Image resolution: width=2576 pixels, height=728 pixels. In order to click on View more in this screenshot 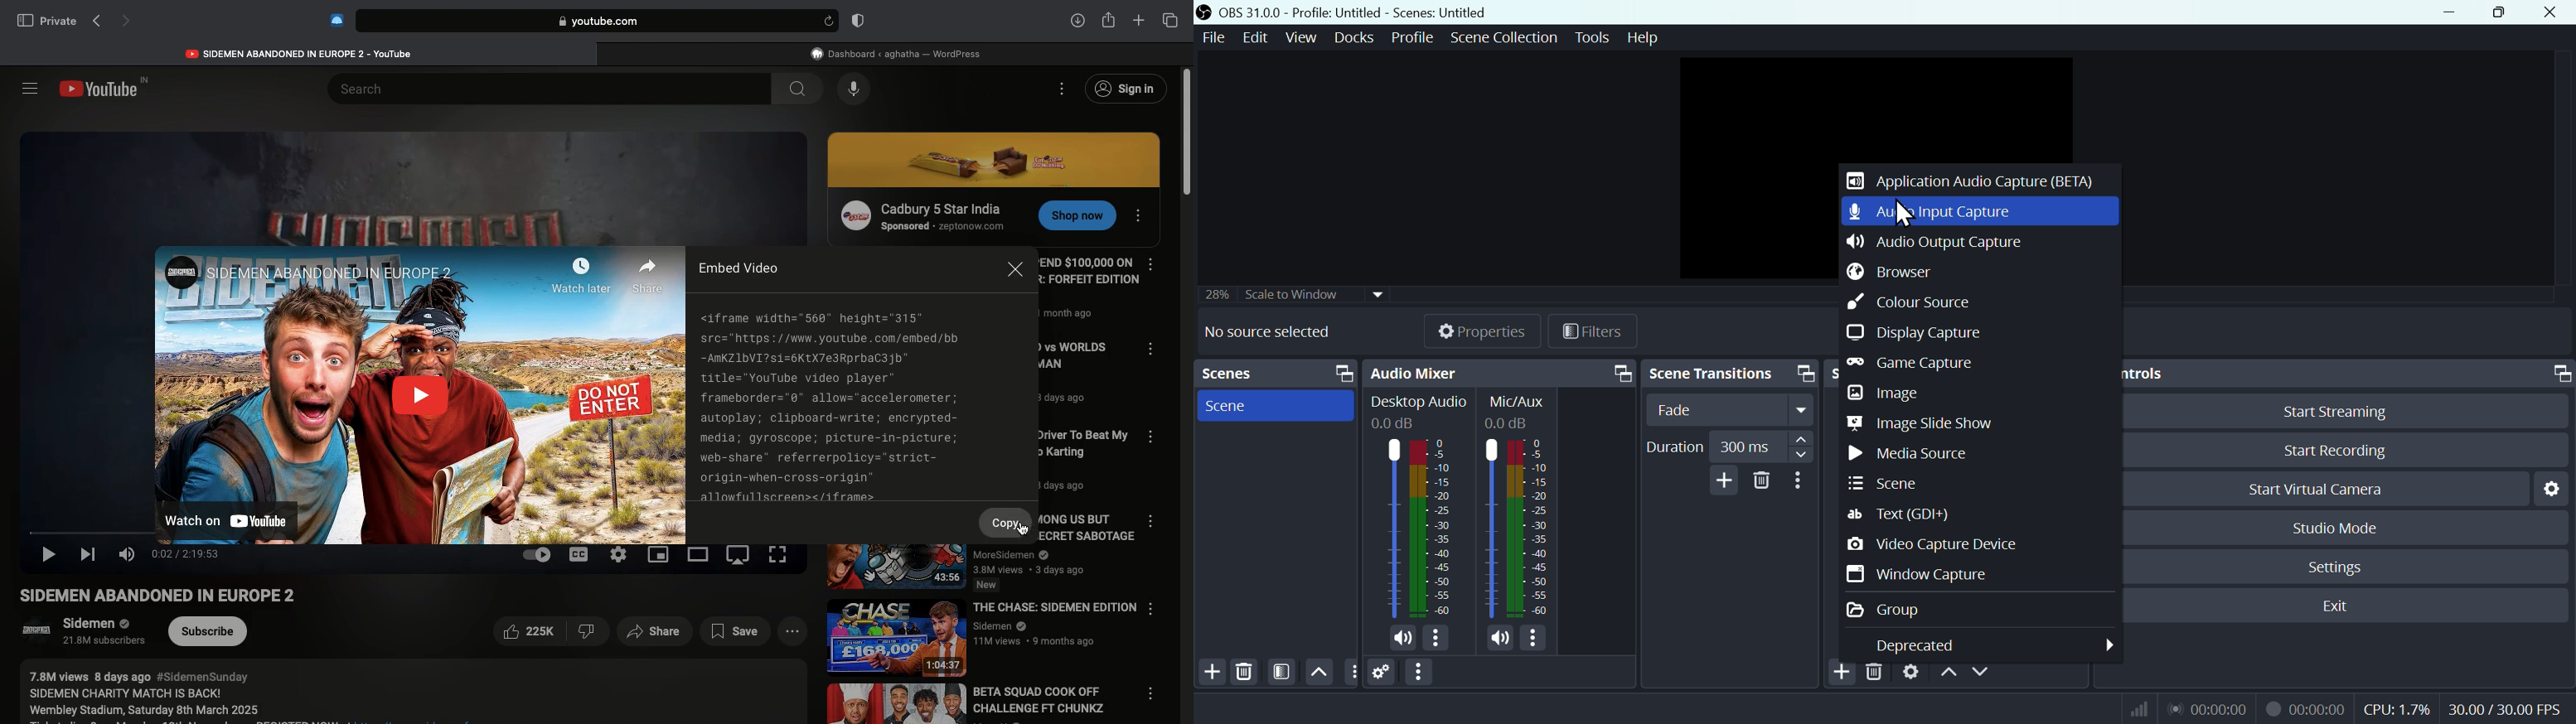, I will do `click(791, 632)`.